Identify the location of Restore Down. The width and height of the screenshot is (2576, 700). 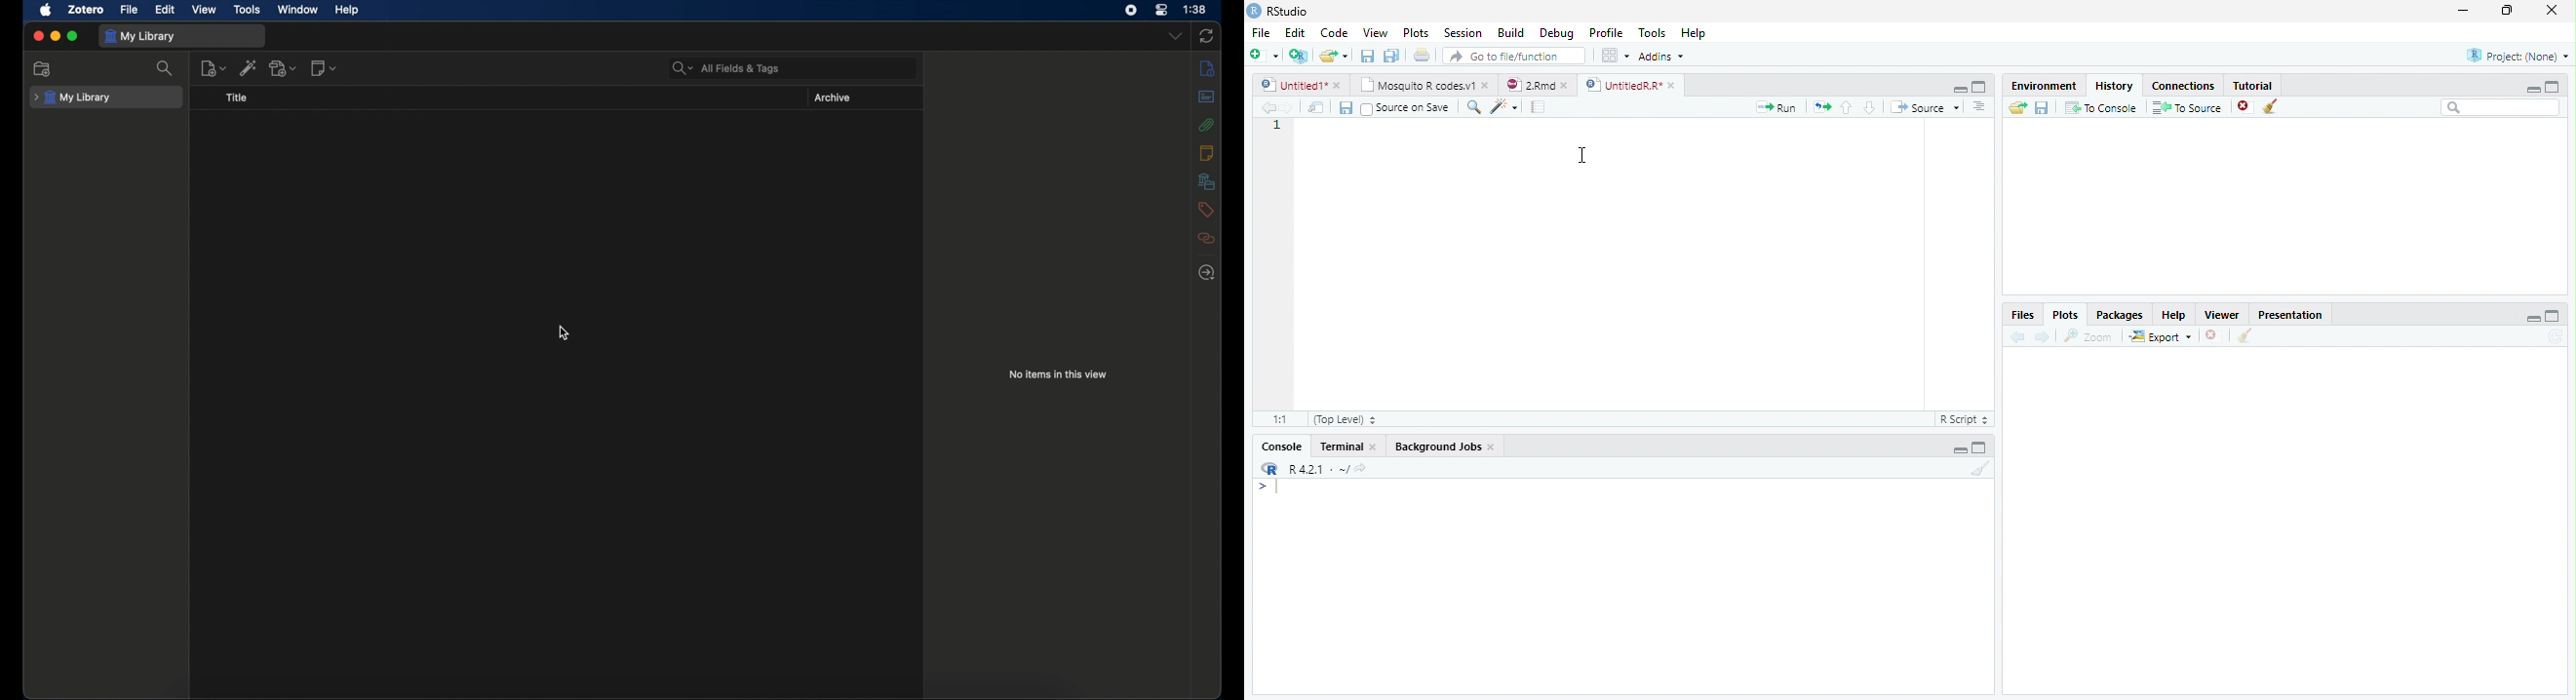
(2508, 12).